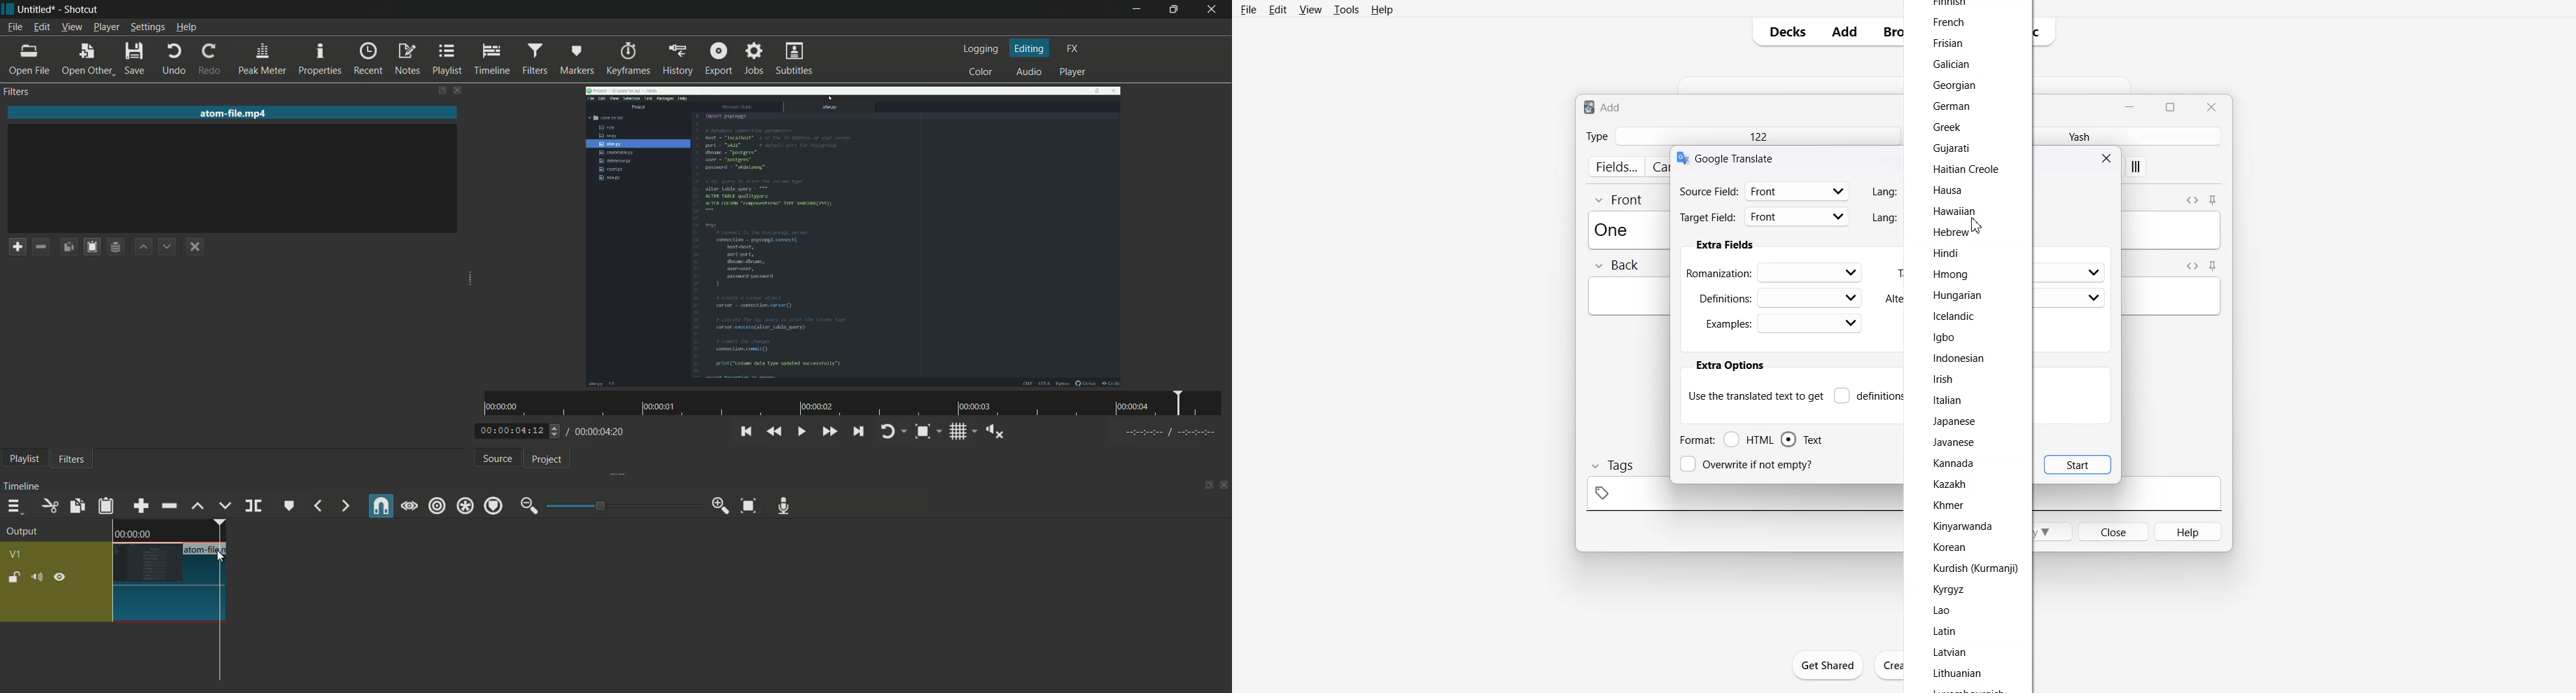  What do you see at coordinates (318, 535) in the screenshot?
I see `M` at bounding box center [318, 535].